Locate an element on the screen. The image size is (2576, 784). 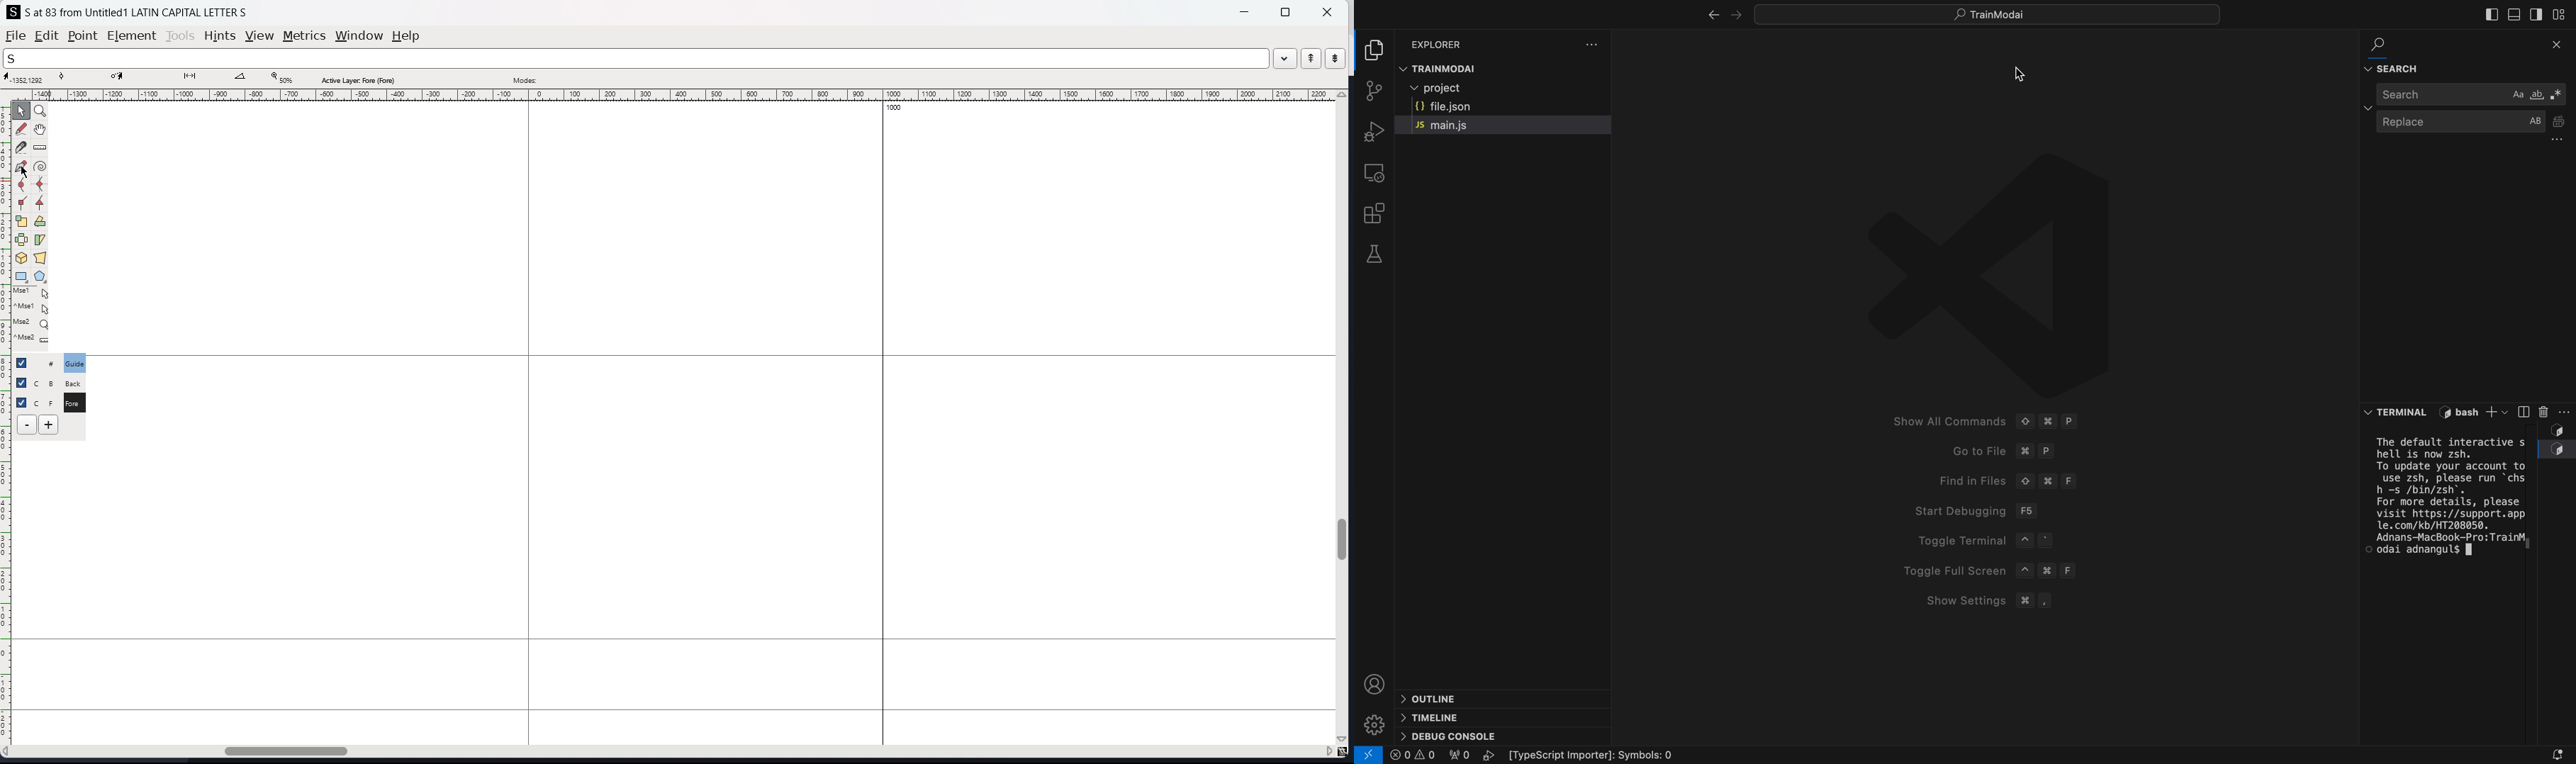
EXPLORER is located at coordinates (1439, 40).